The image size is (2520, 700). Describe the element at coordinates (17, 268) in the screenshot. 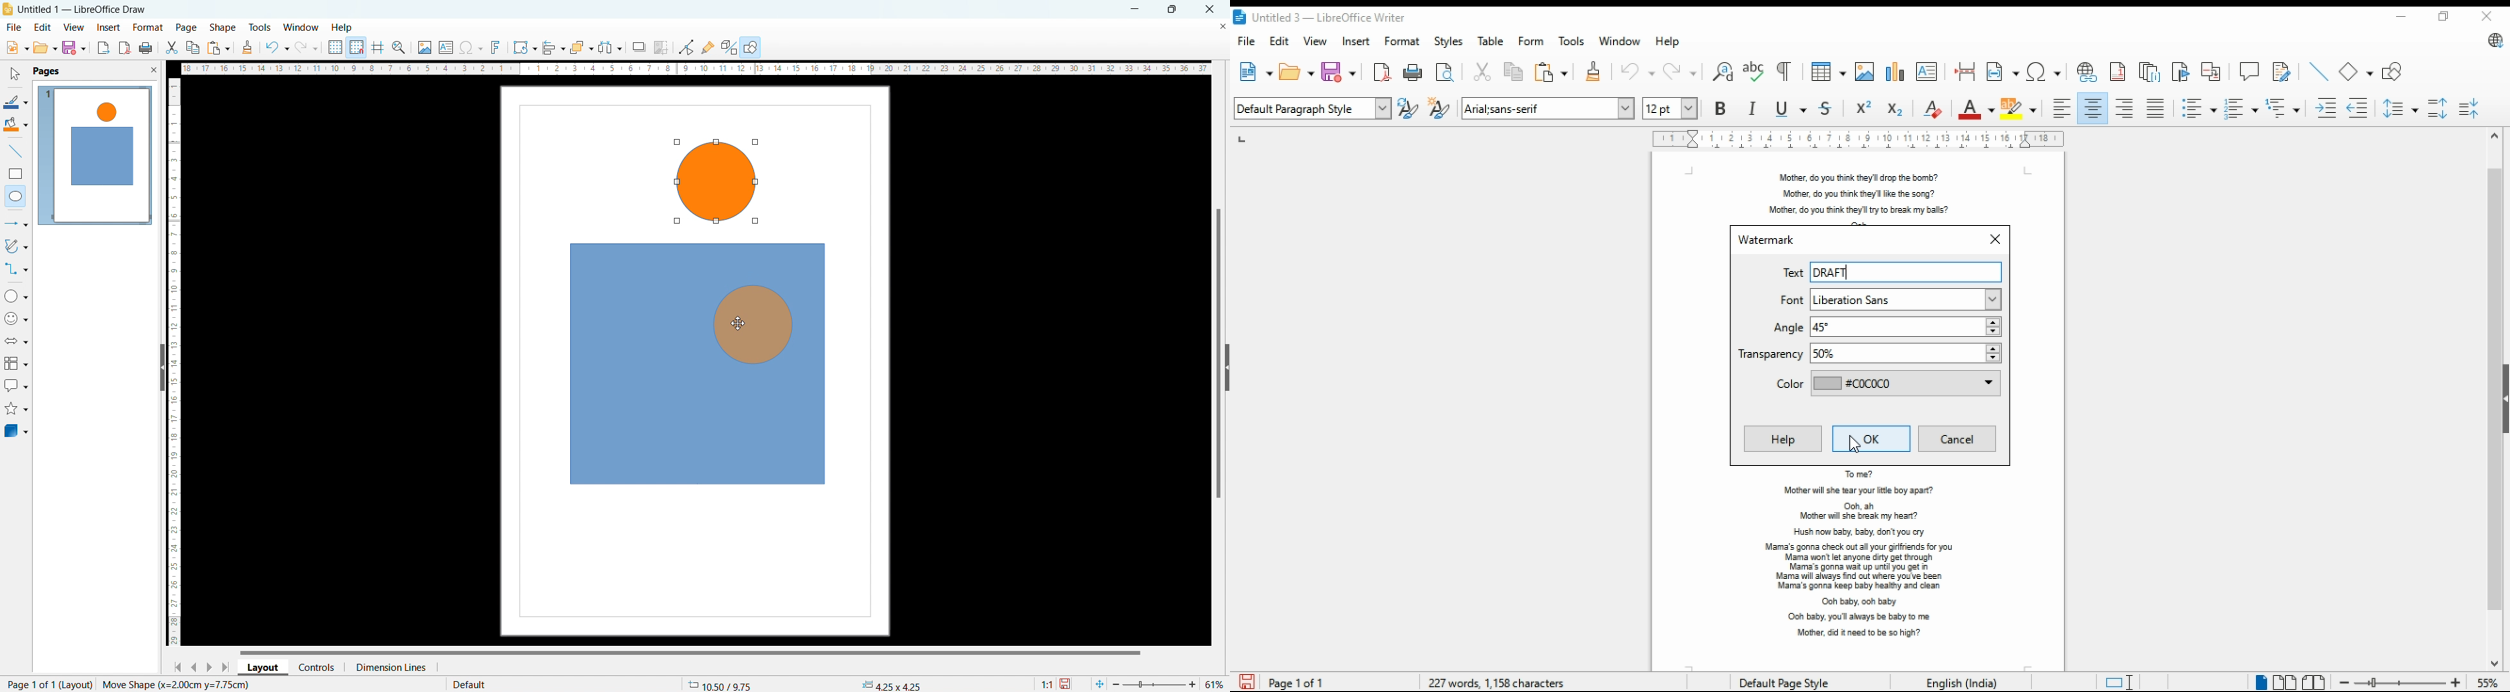

I see `connectors` at that location.